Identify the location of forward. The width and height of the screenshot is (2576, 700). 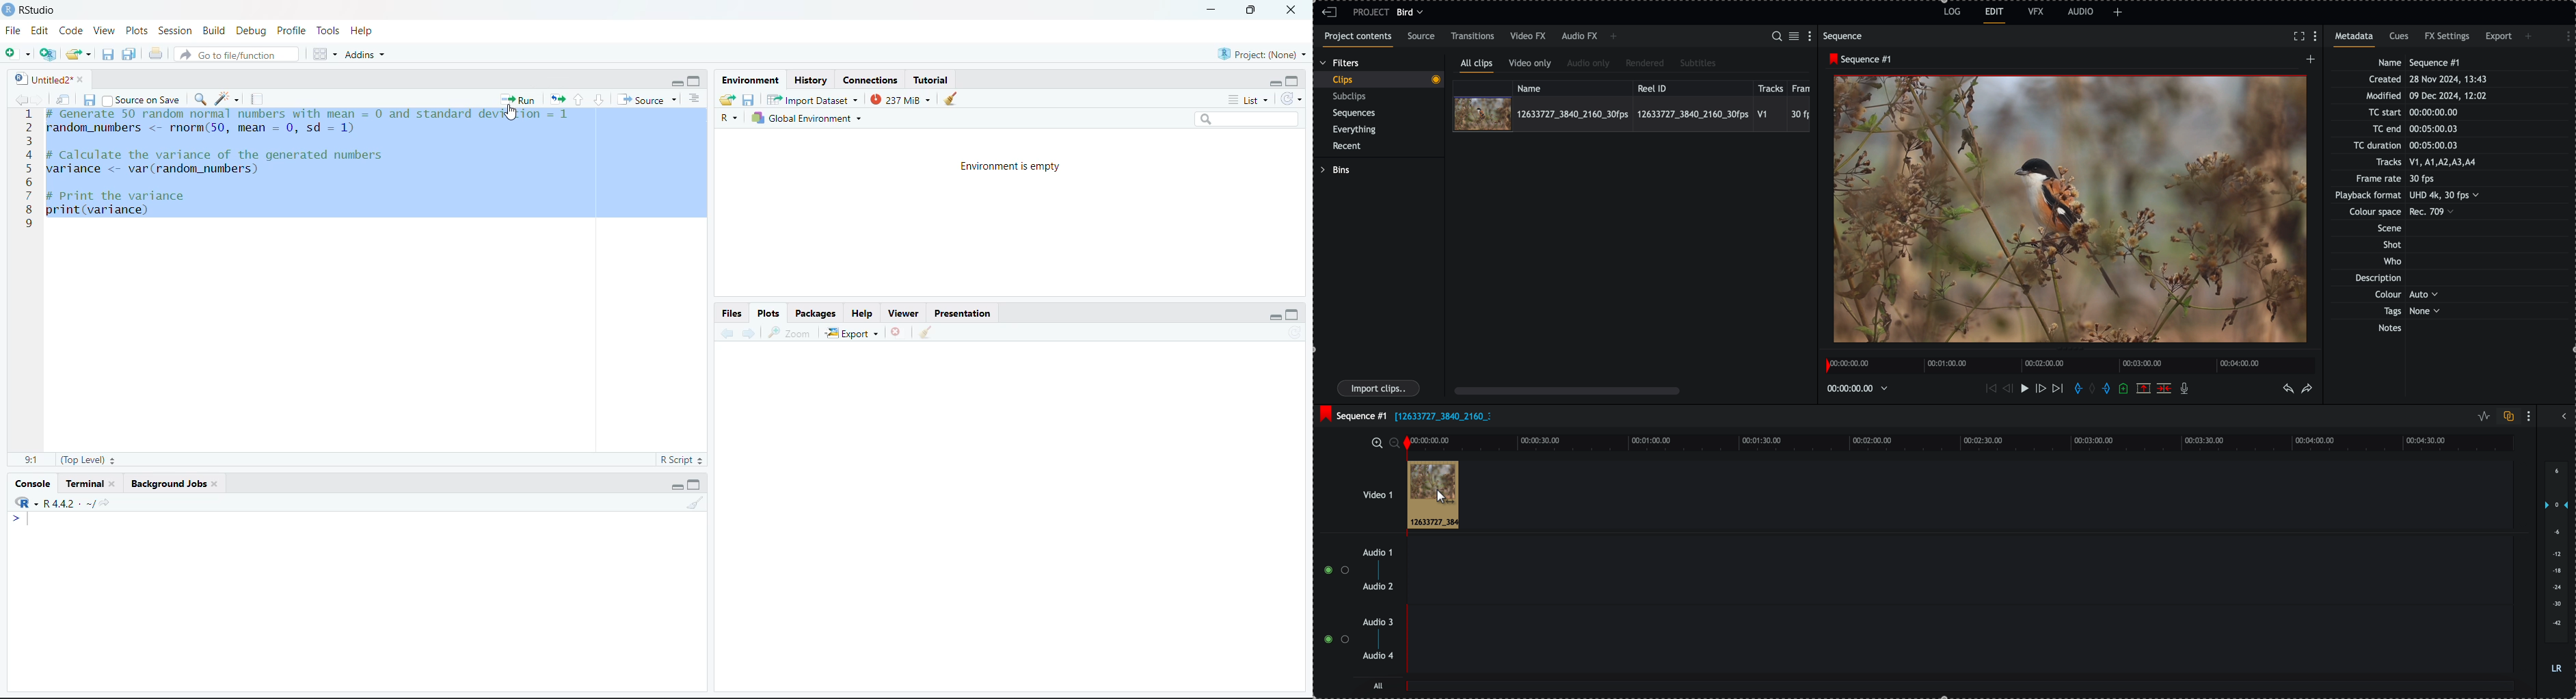
(749, 333).